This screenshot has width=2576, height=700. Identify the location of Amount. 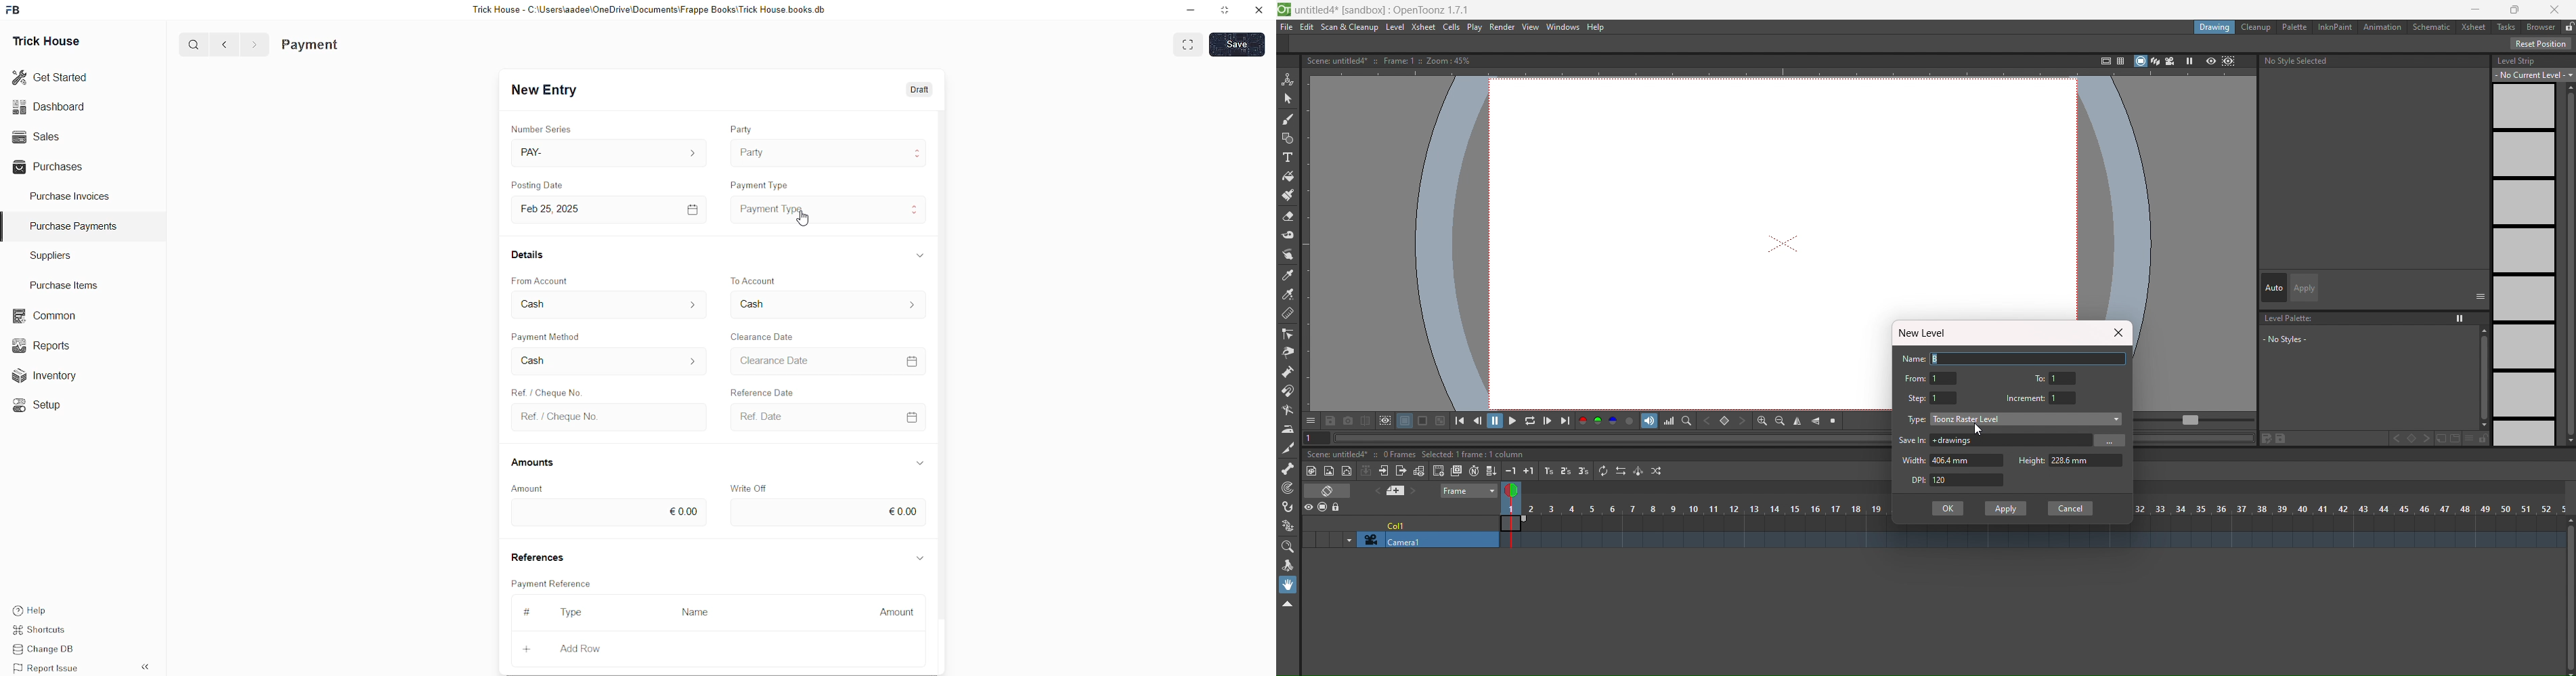
(897, 609).